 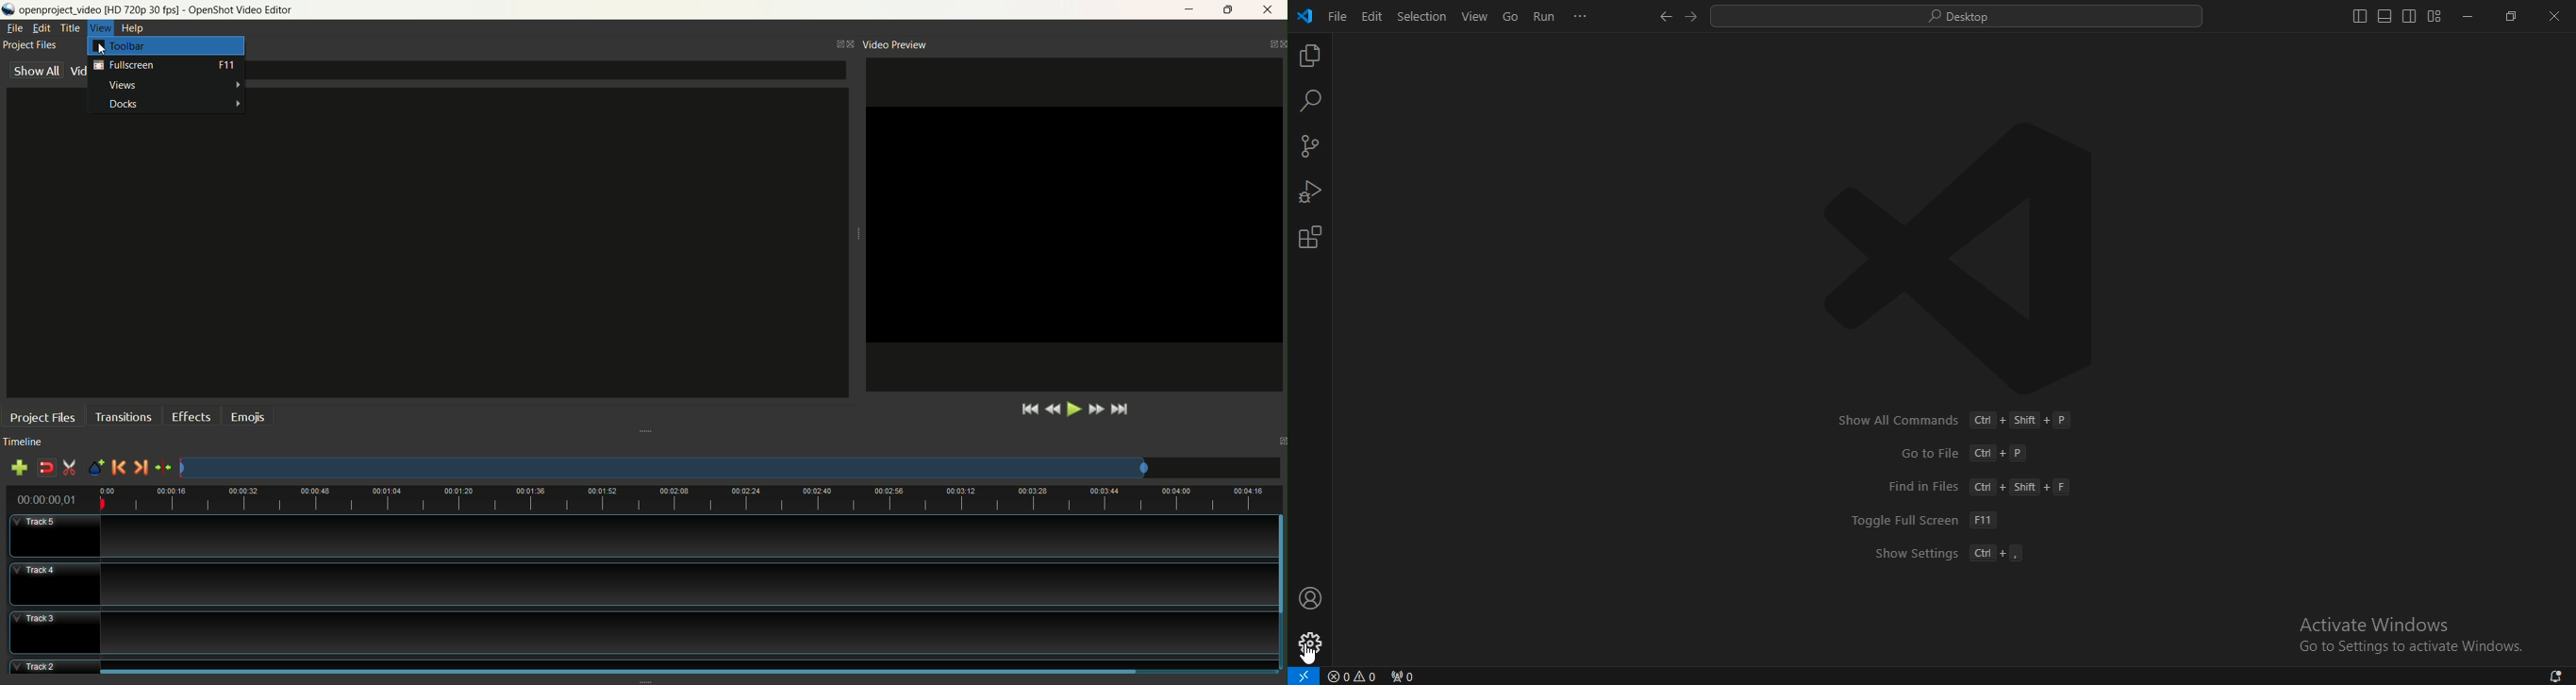 I want to click on toolbar, so click(x=167, y=47).